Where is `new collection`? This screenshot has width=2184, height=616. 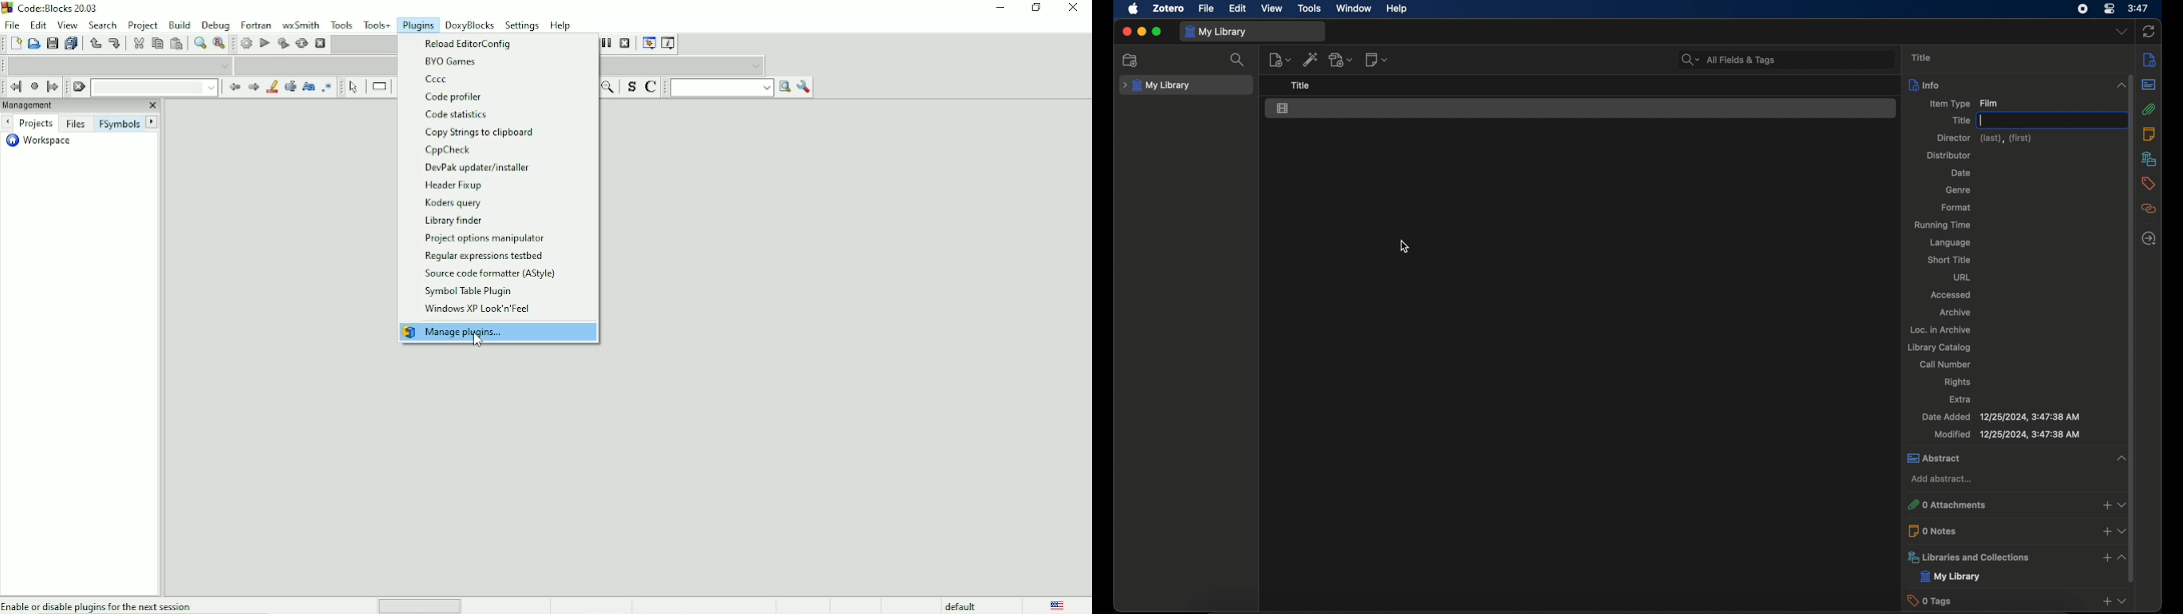 new collection is located at coordinates (1130, 60).